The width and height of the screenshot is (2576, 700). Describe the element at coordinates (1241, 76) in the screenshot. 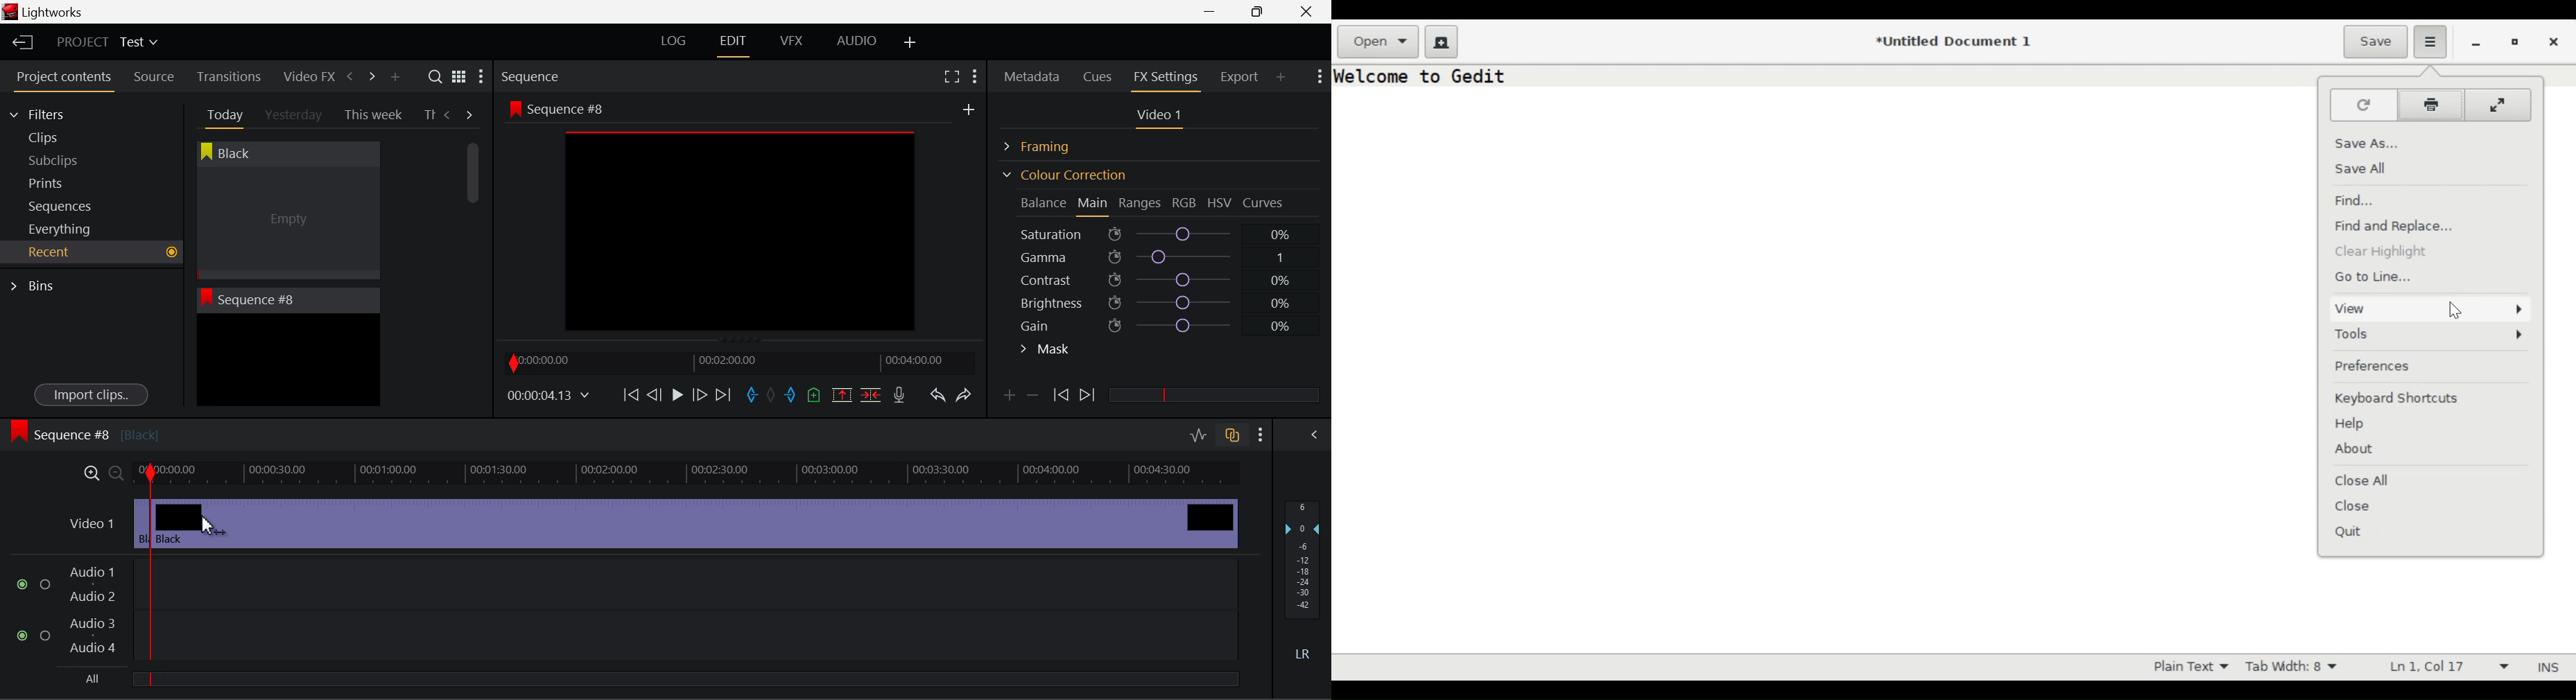

I see `Export Panel` at that location.